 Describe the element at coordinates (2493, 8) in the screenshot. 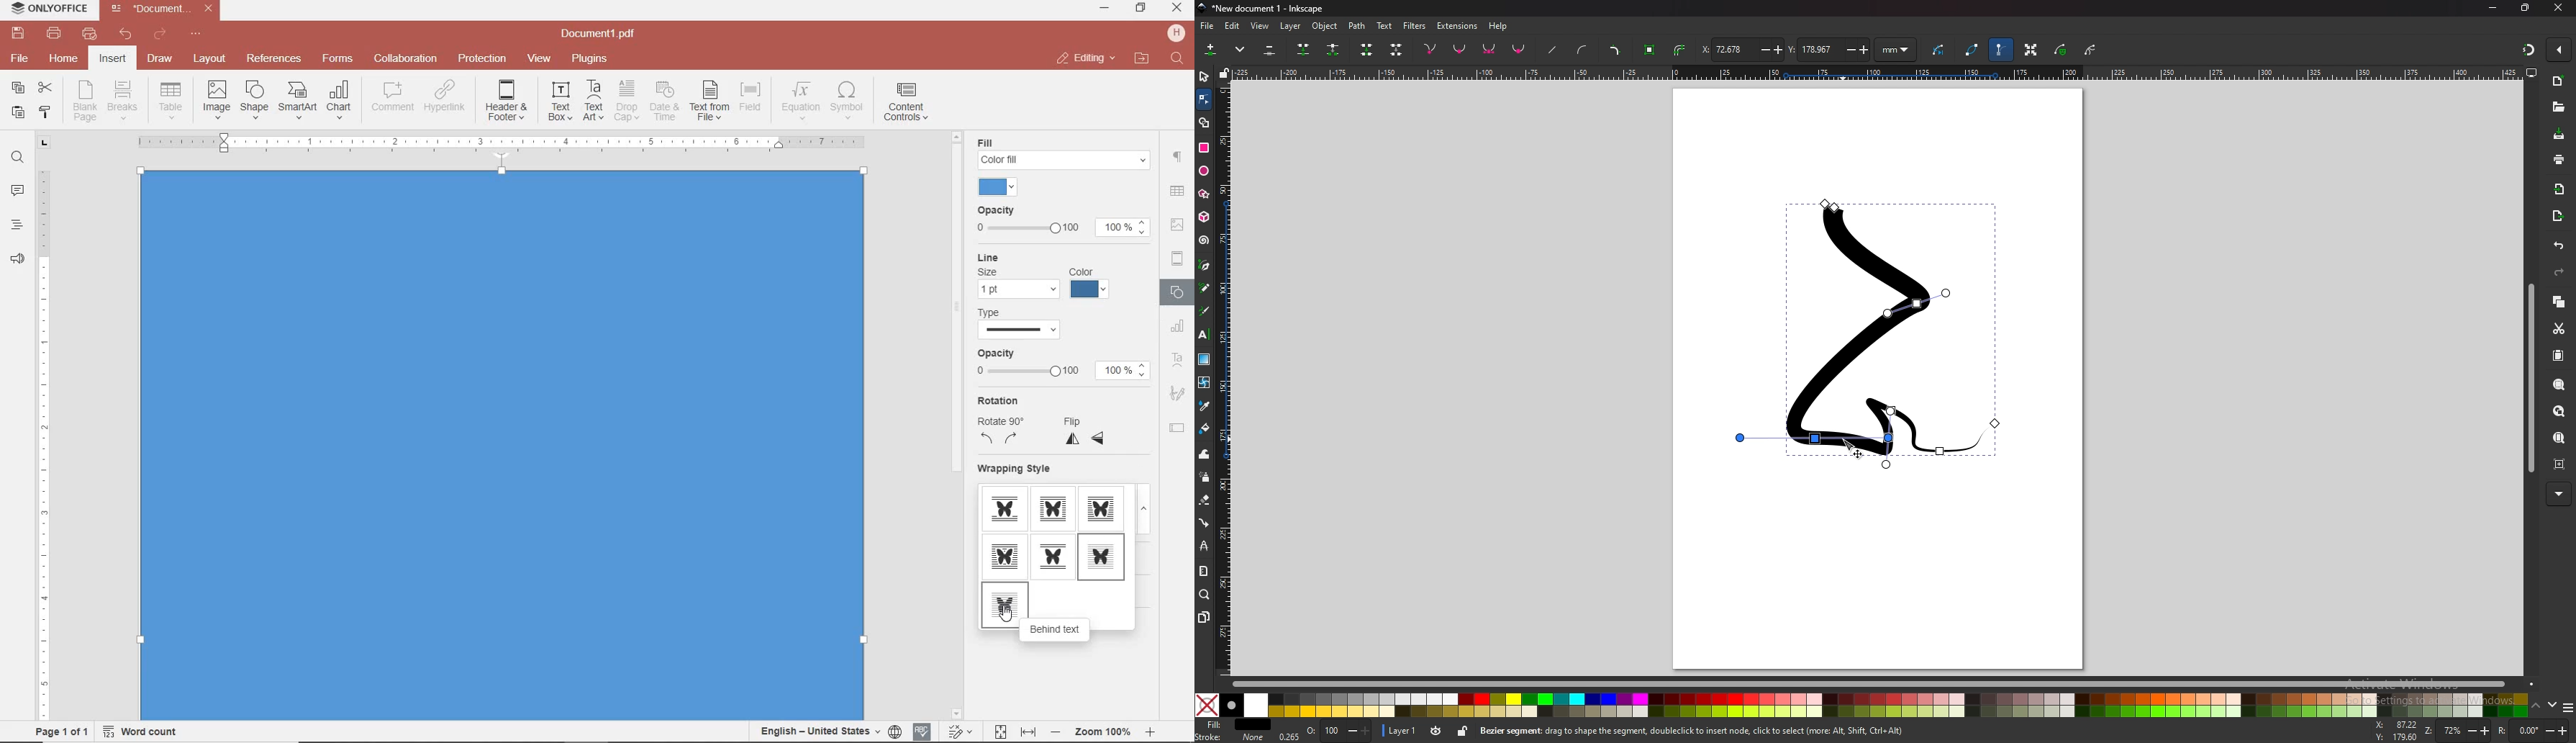

I see `minimize` at that location.